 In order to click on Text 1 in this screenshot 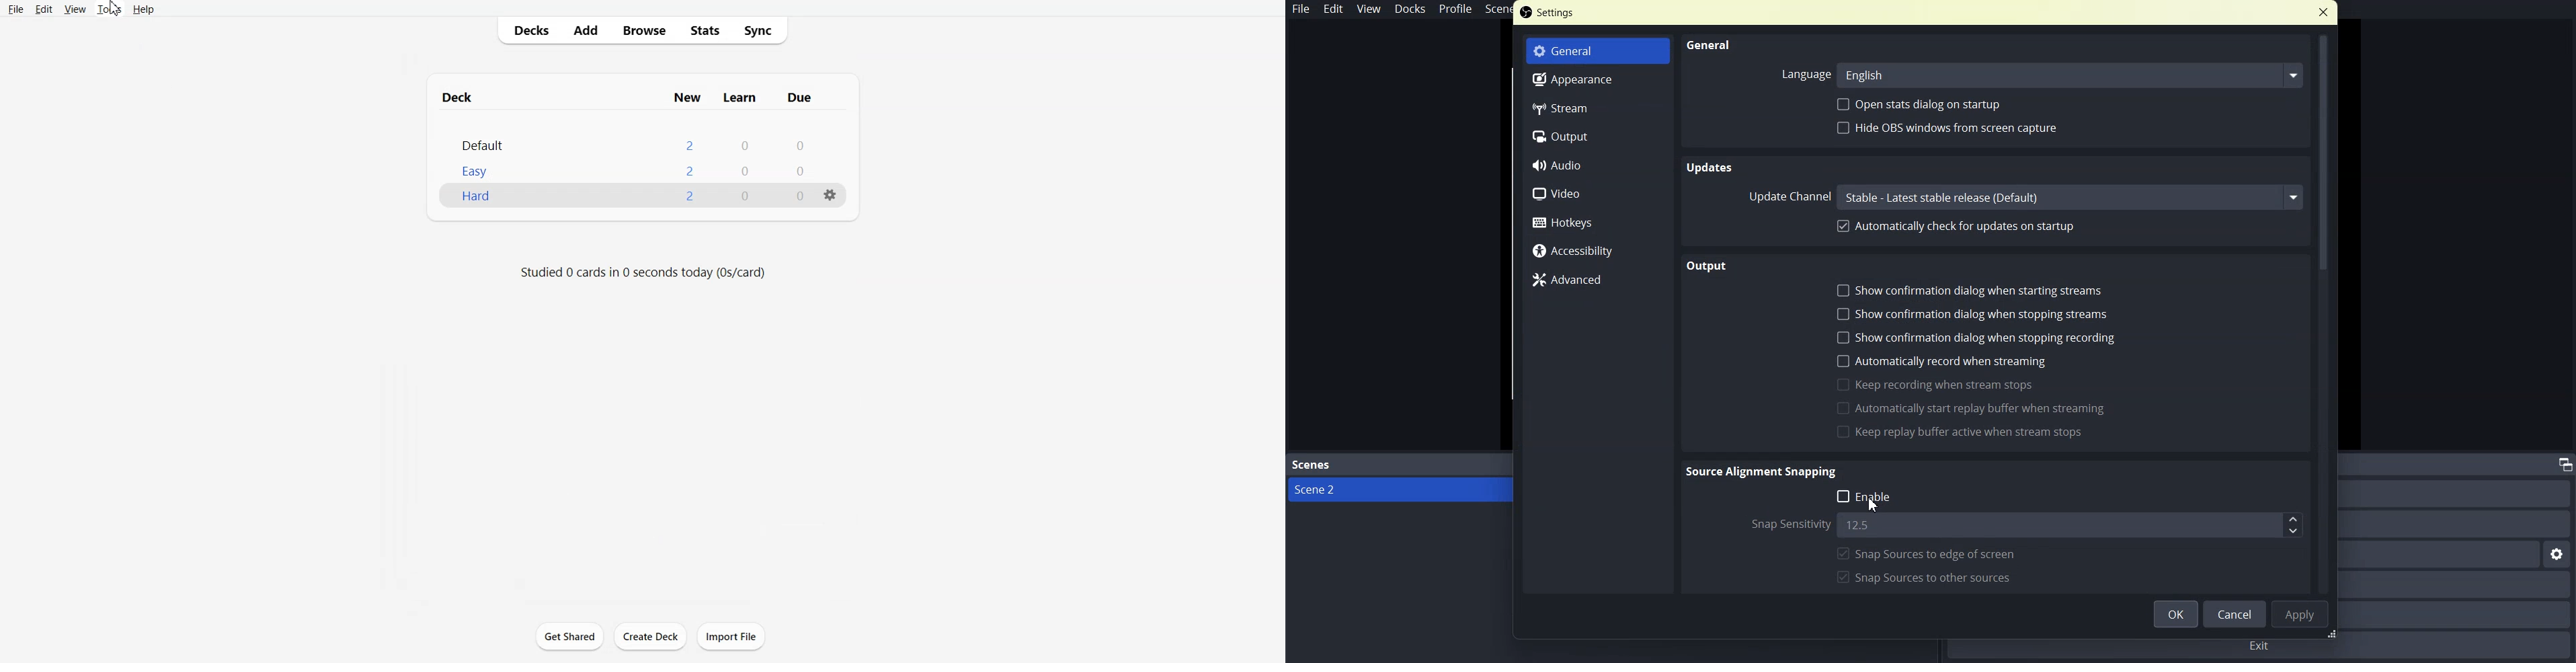, I will do `click(625, 96)`.